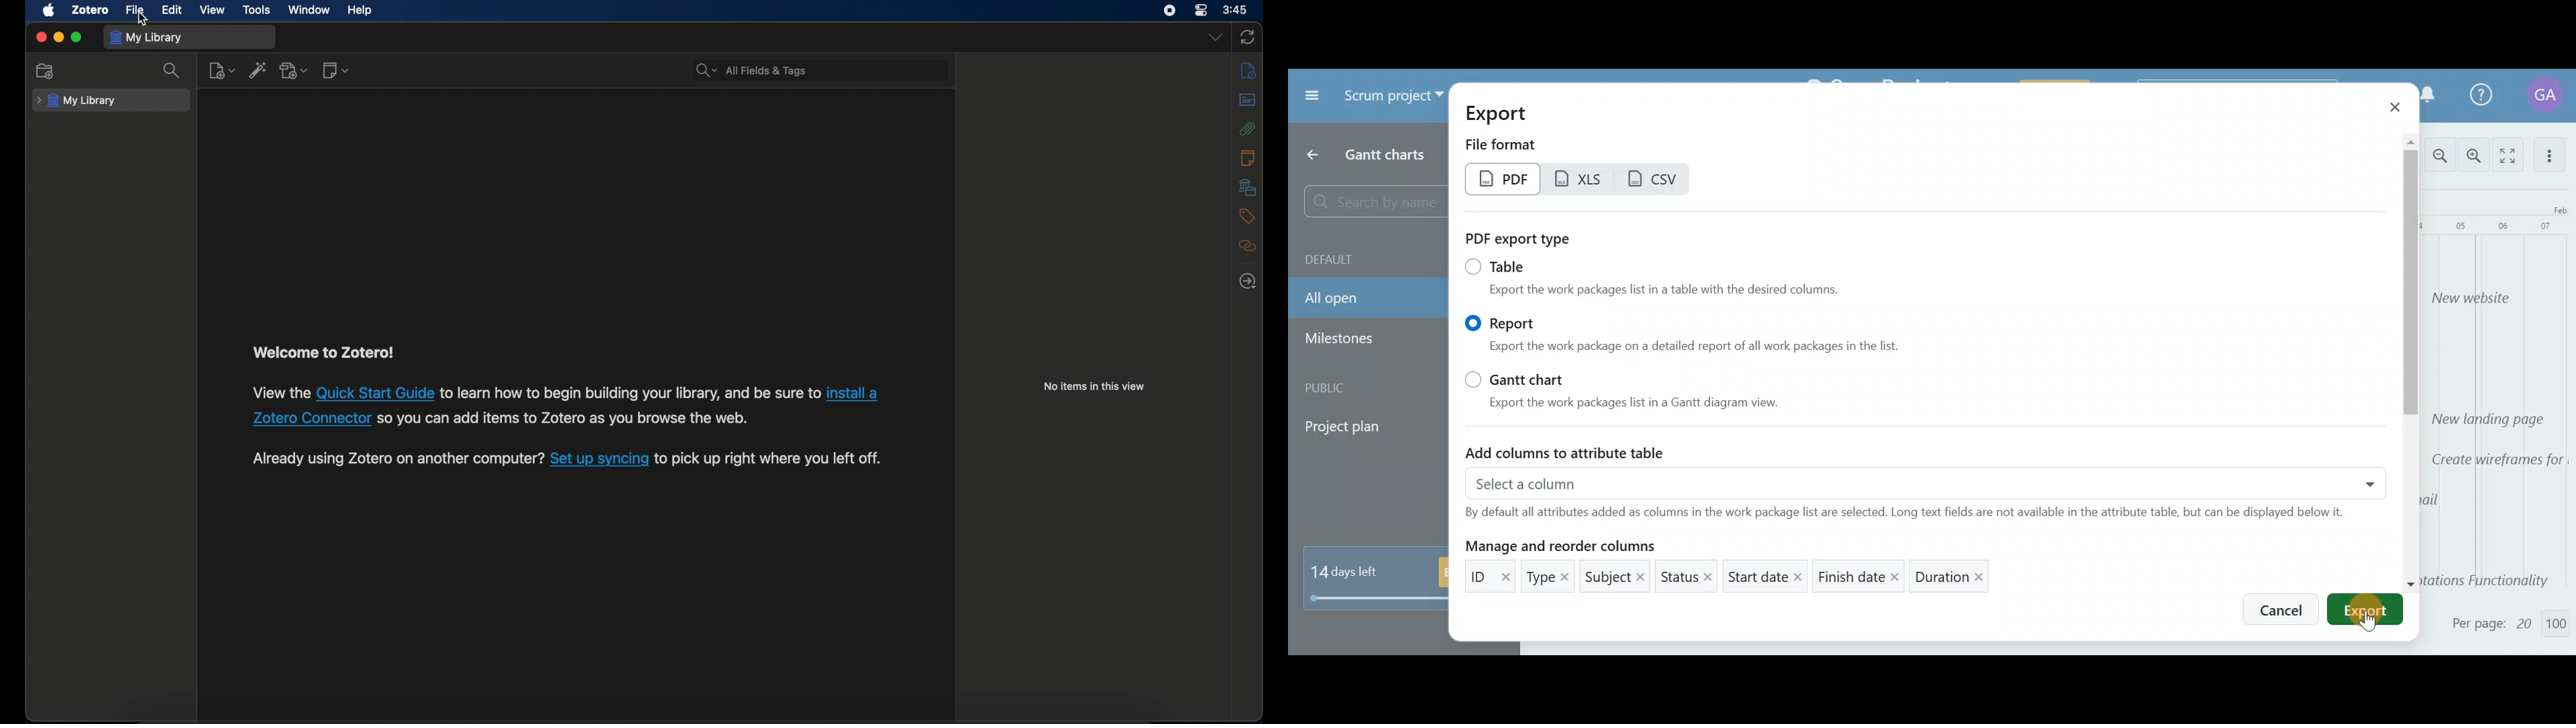 The height and width of the screenshot is (728, 2576). I want to click on Scrum project, so click(1393, 95).